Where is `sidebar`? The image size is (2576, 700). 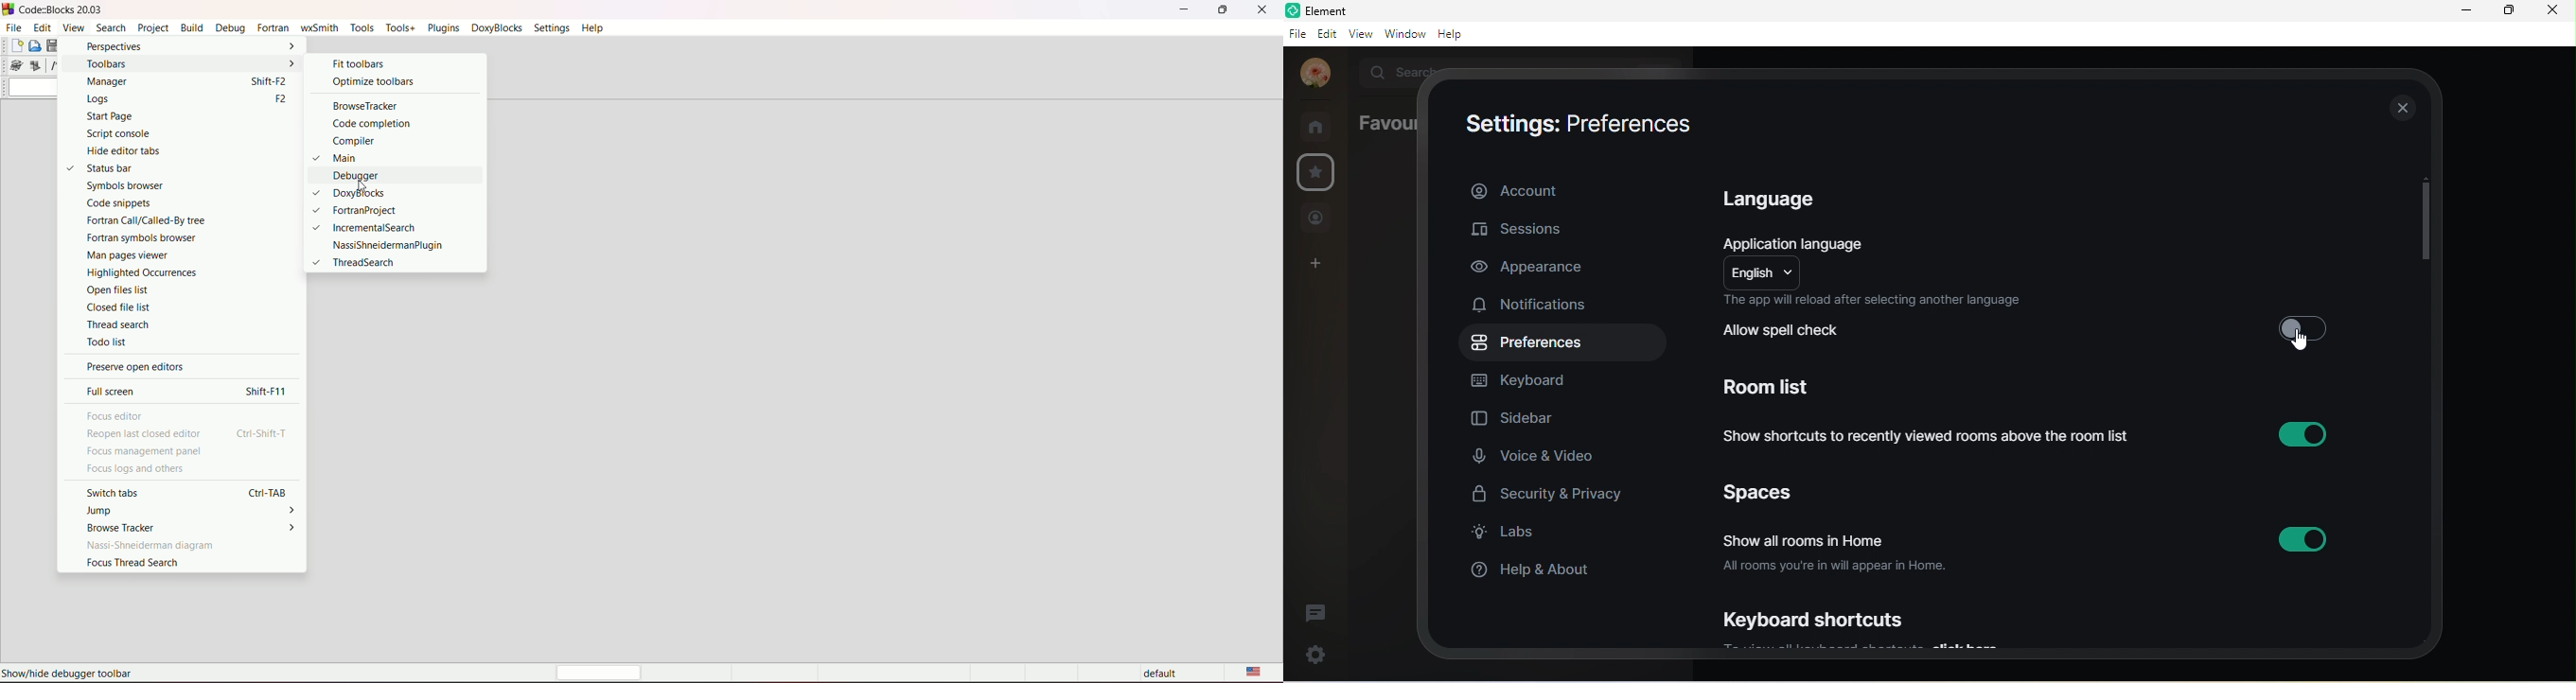
sidebar is located at coordinates (1520, 419).